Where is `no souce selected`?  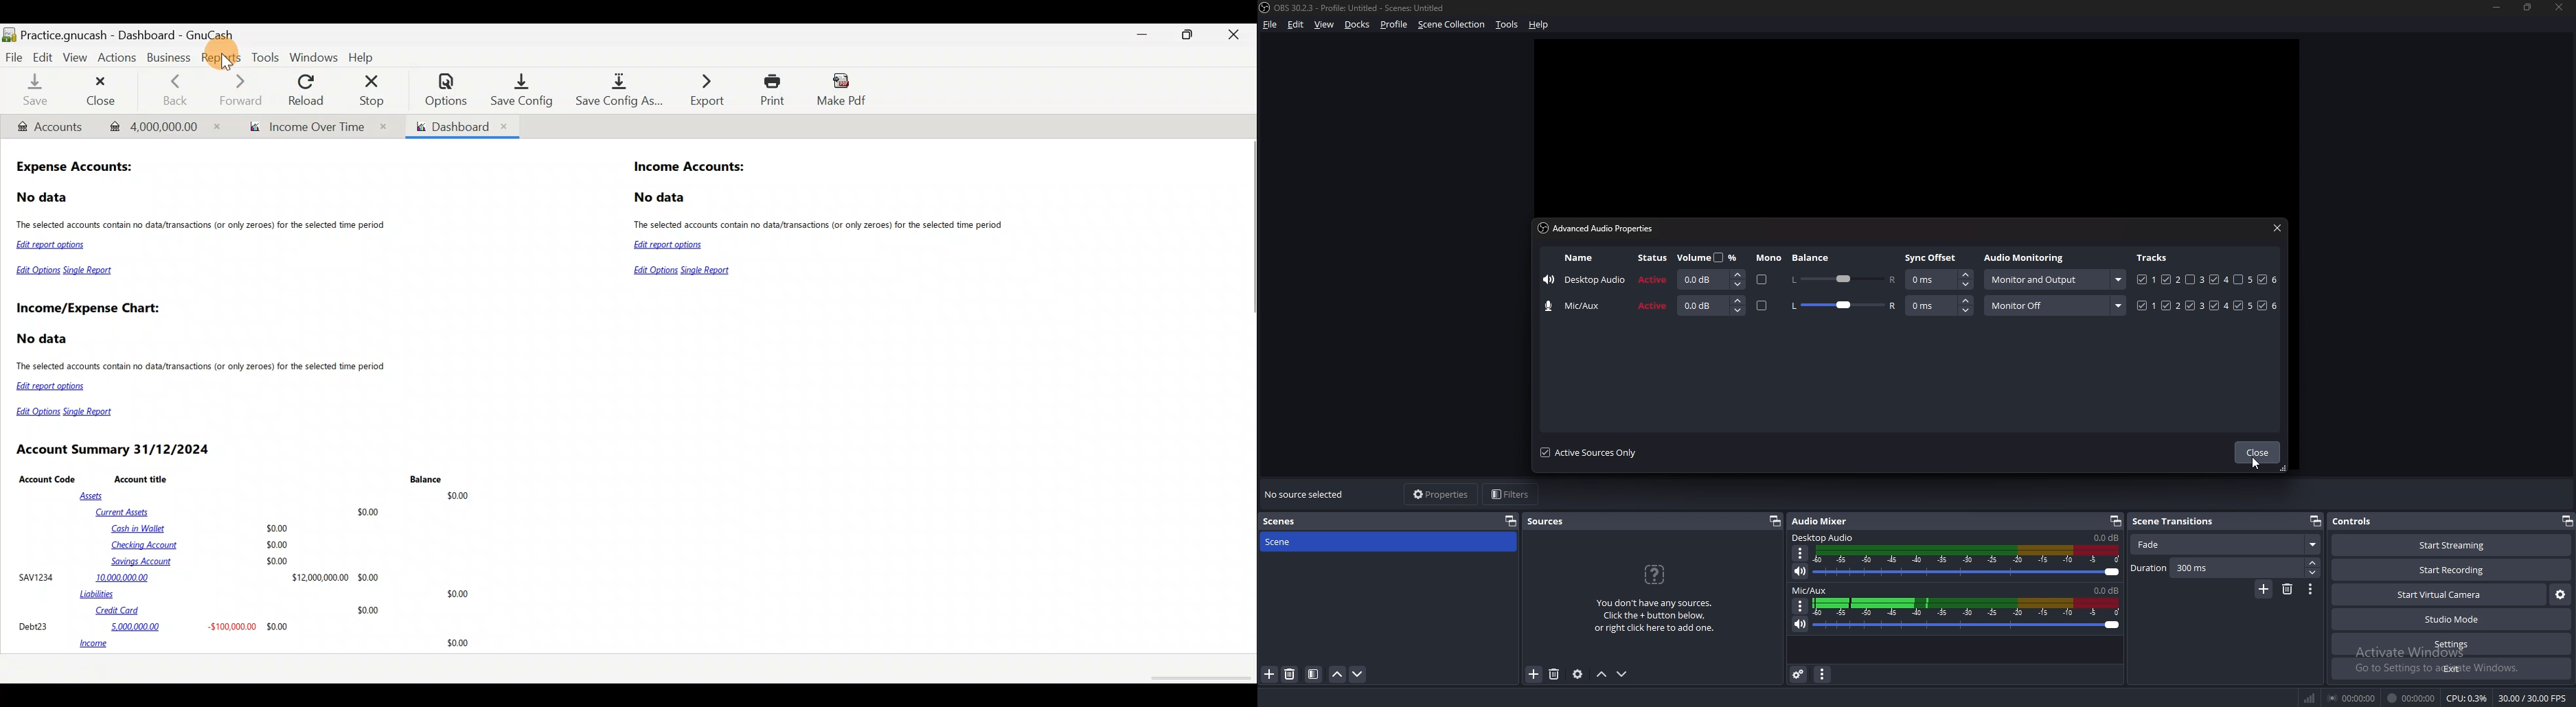 no souce selected is located at coordinates (1308, 495).